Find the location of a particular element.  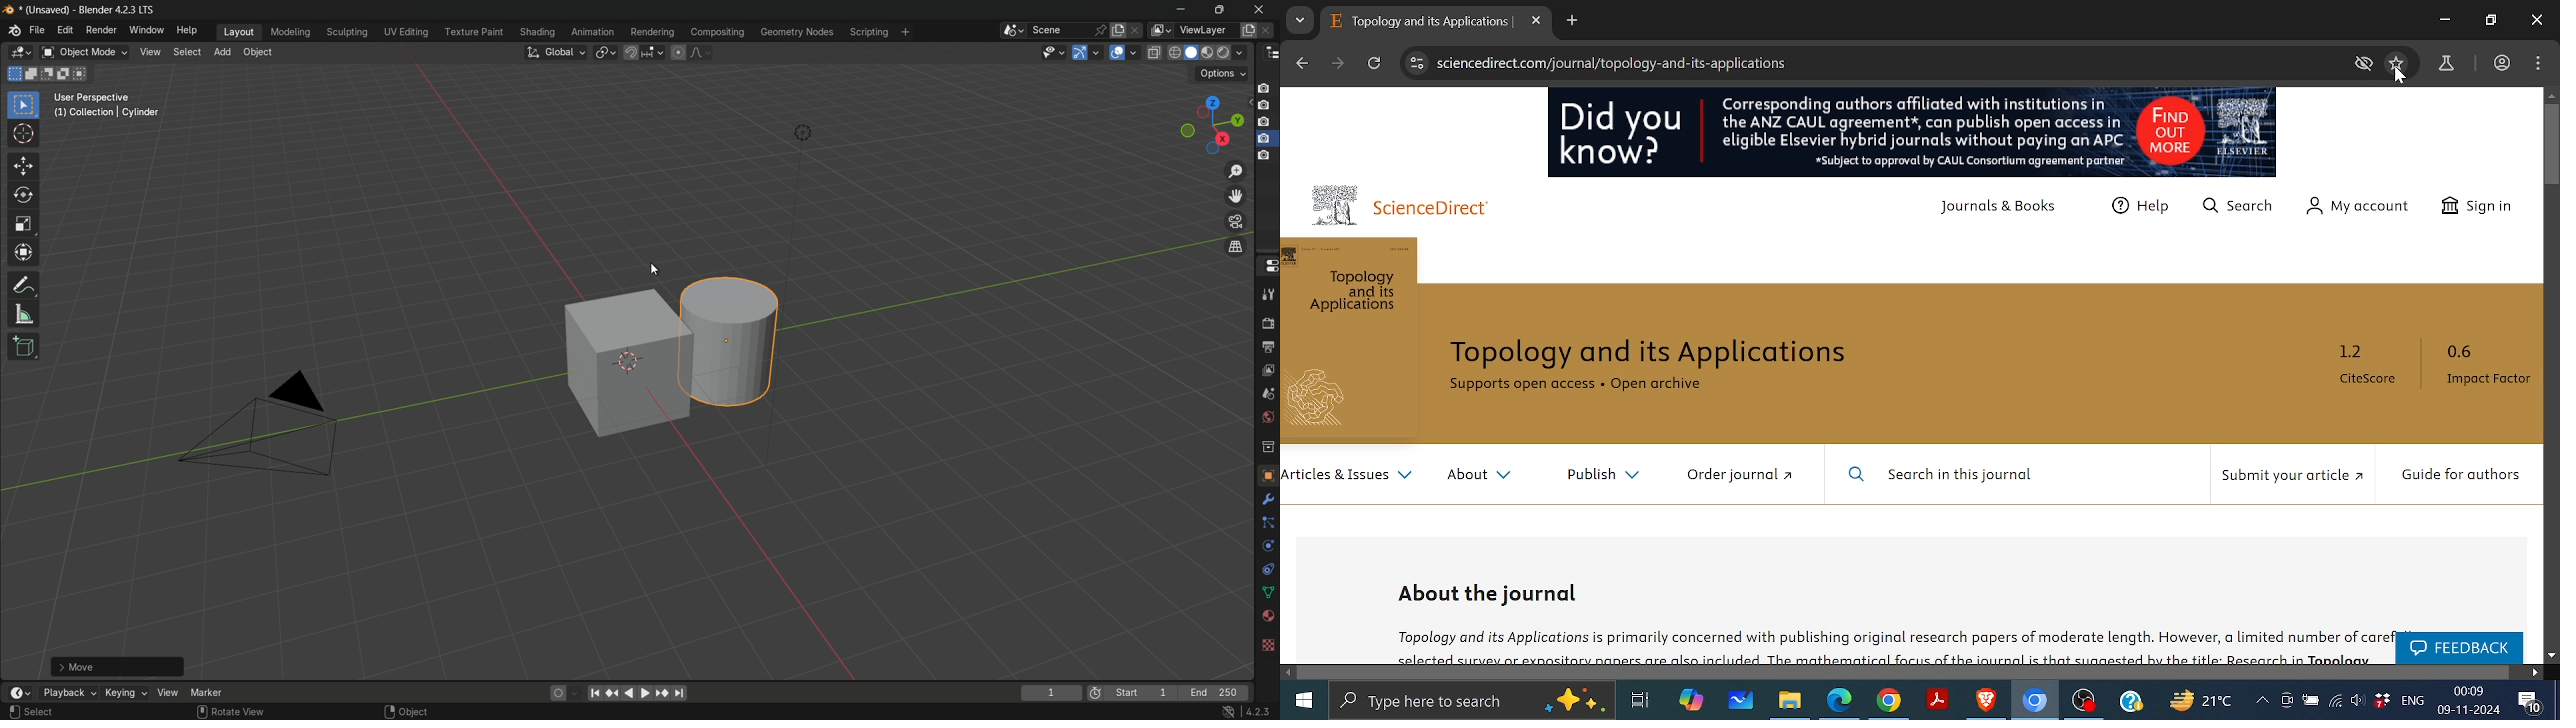

Search tabs is located at coordinates (1300, 20).